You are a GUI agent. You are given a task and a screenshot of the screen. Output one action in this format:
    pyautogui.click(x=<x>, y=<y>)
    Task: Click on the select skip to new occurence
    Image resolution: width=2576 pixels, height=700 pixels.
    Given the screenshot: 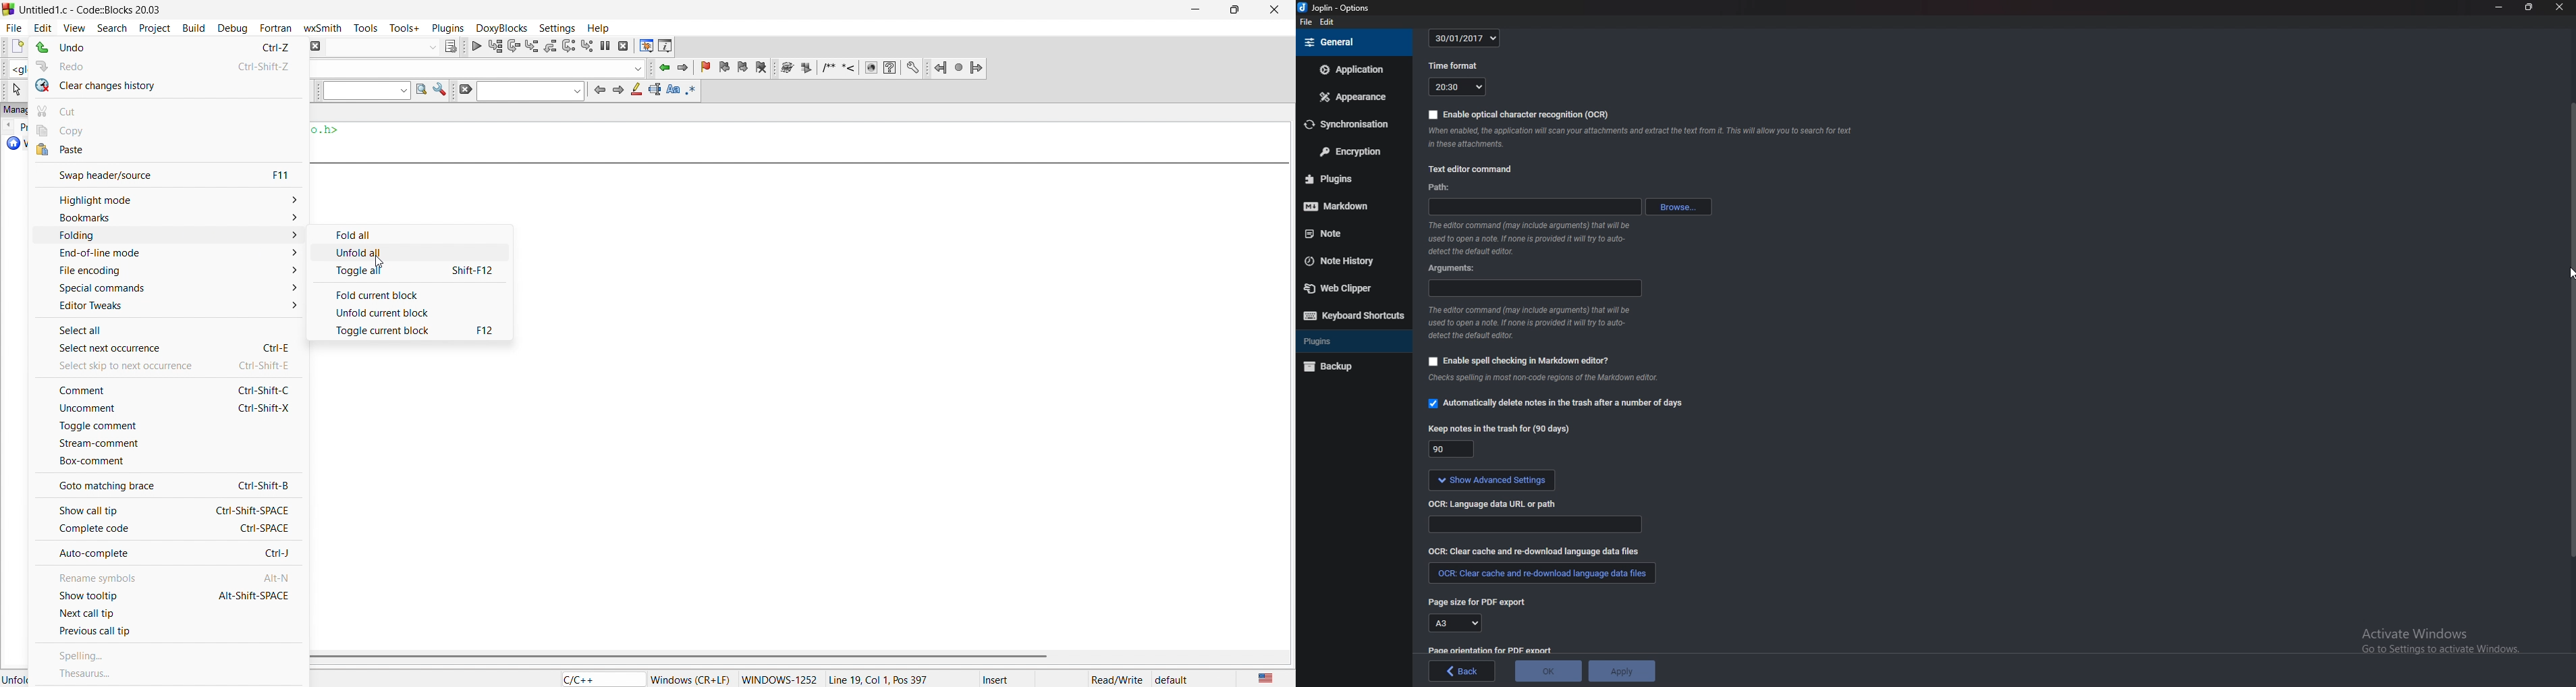 What is the action you would take?
    pyautogui.click(x=159, y=365)
    